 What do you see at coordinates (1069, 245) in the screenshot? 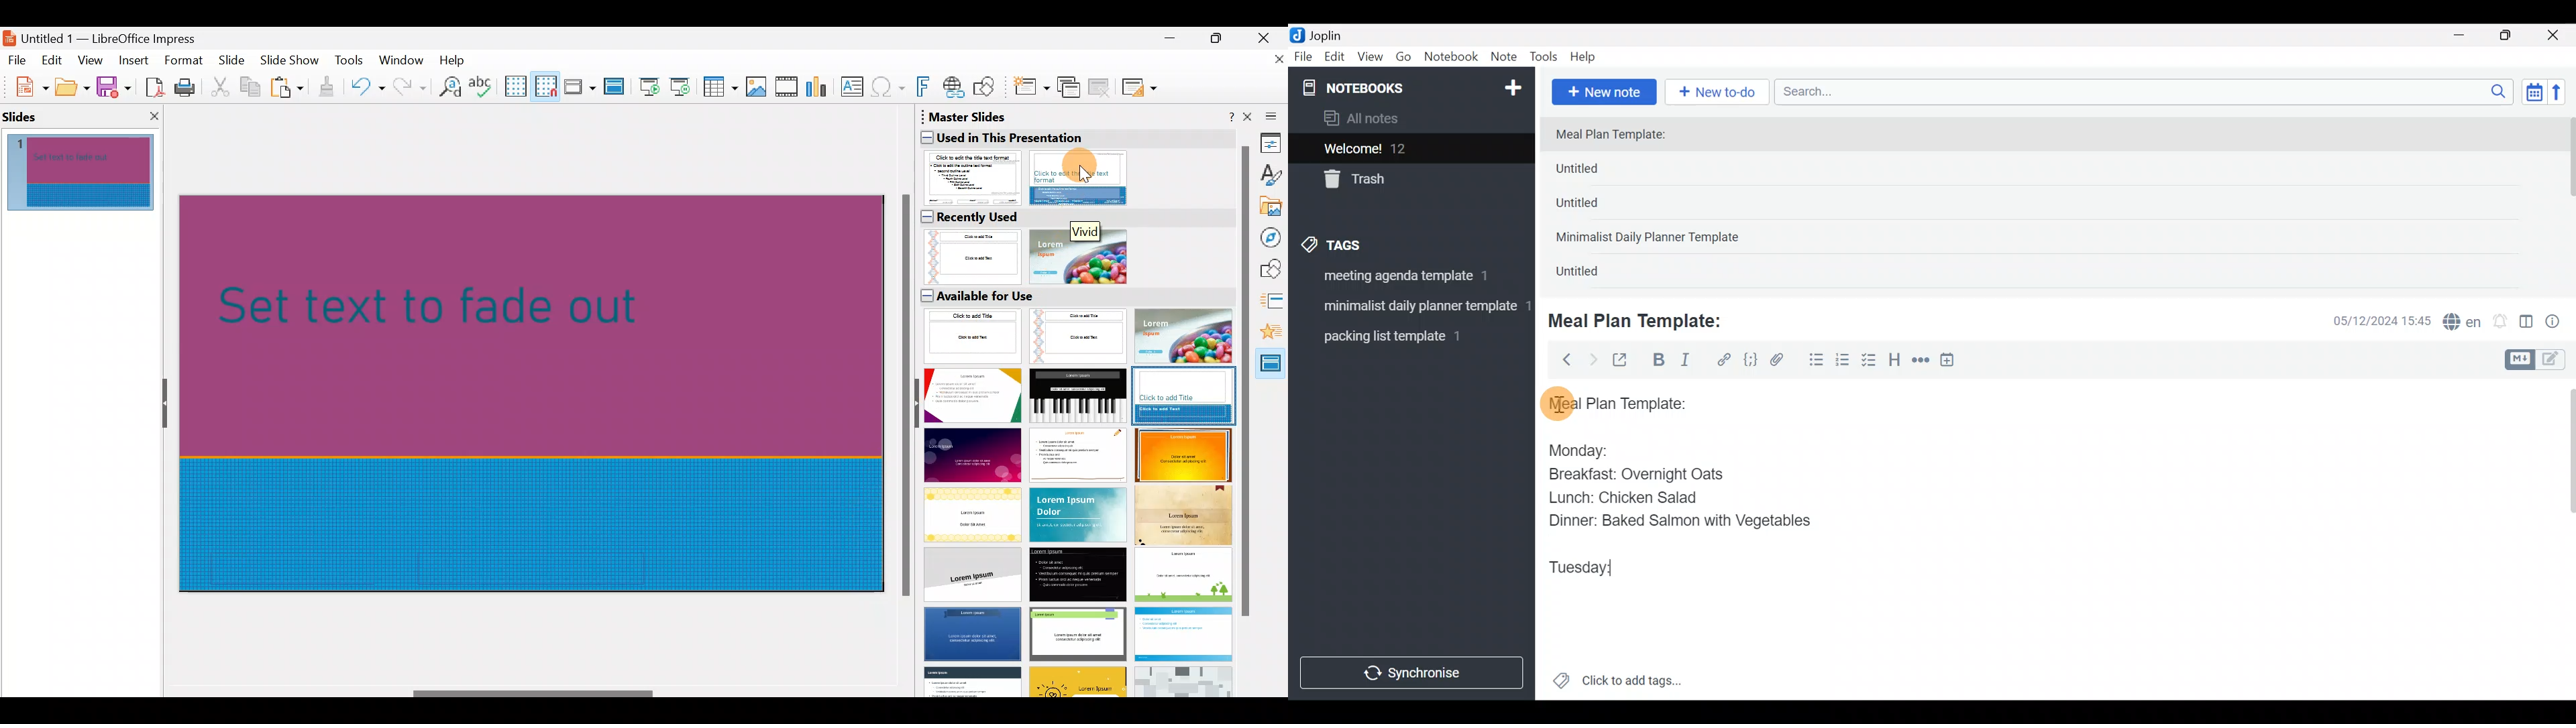
I see `Recently used` at bounding box center [1069, 245].